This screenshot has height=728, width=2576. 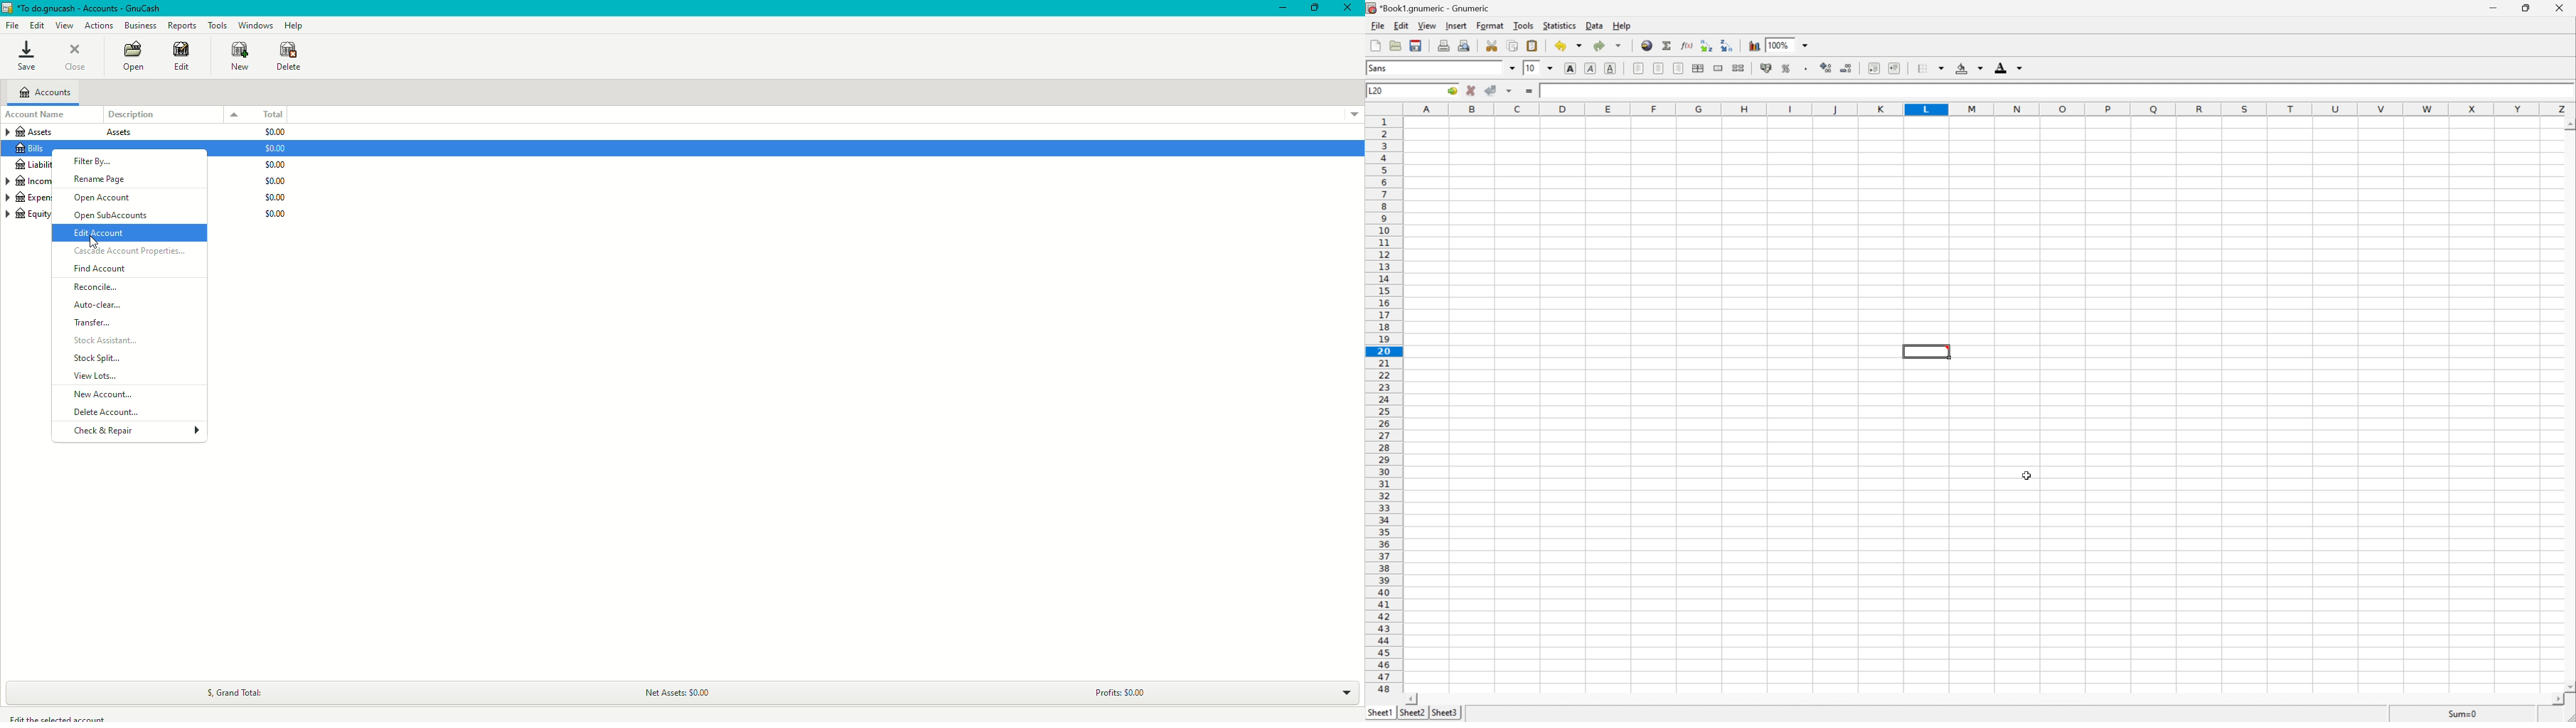 I want to click on File, so click(x=14, y=26).